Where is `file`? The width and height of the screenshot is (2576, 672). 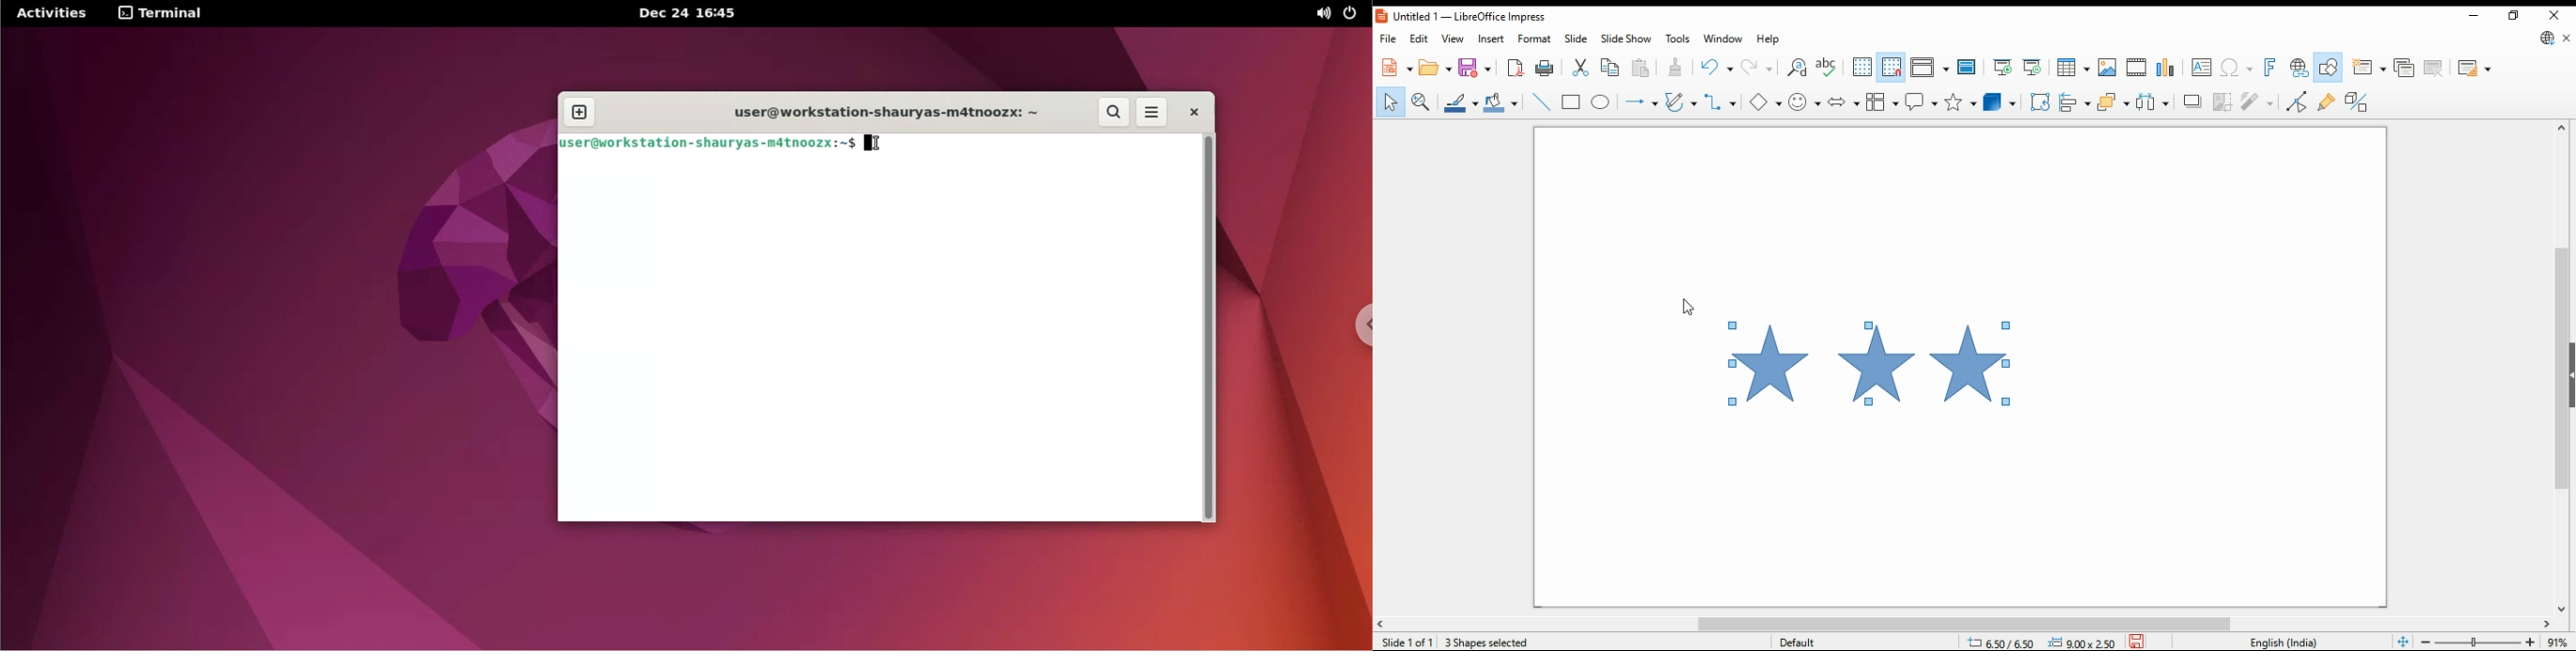
file is located at coordinates (1389, 38).